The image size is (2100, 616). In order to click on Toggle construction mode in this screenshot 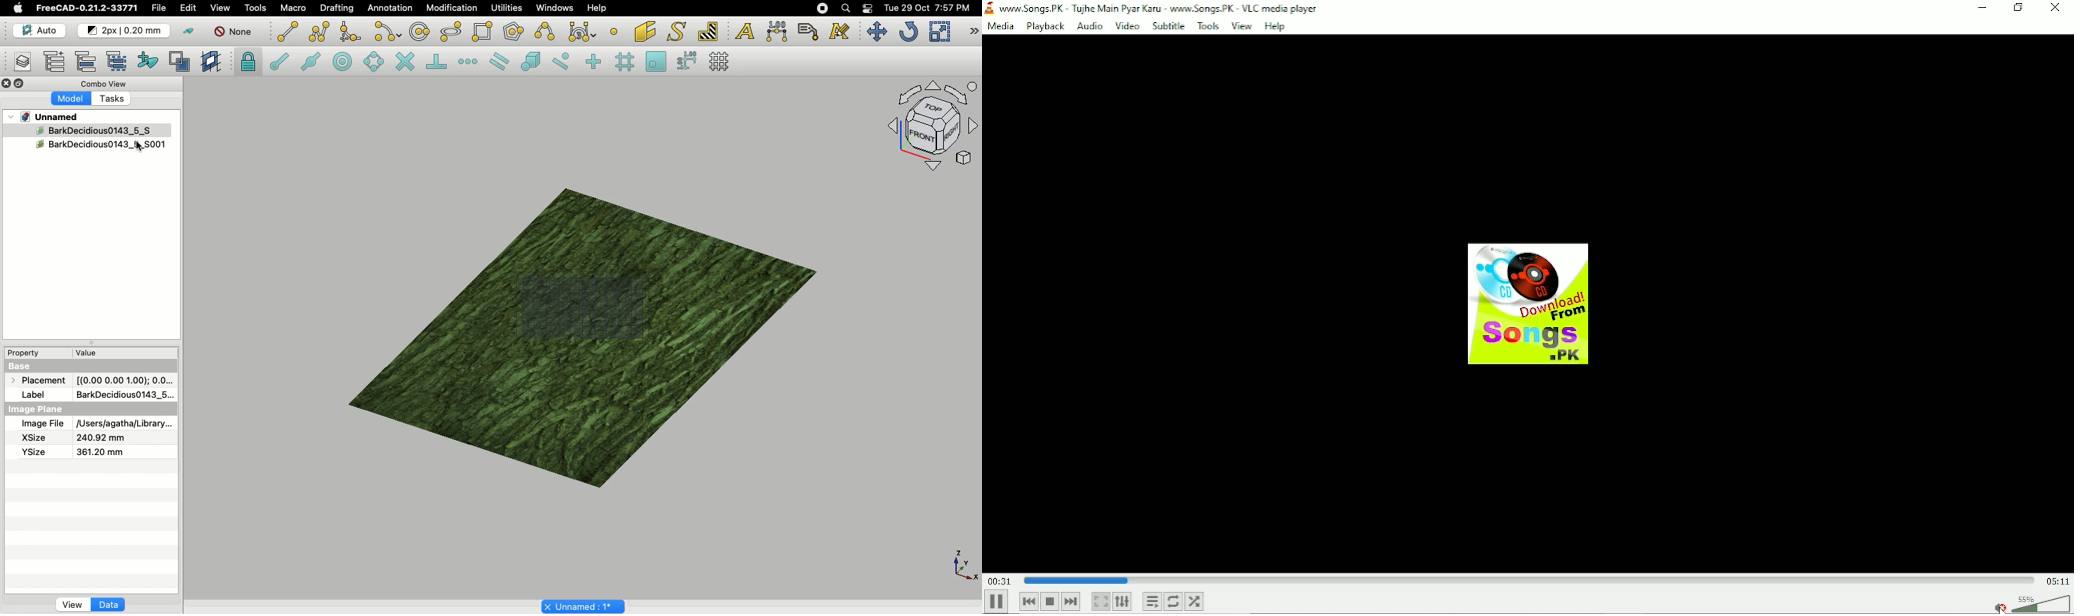, I will do `click(189, 31)`.